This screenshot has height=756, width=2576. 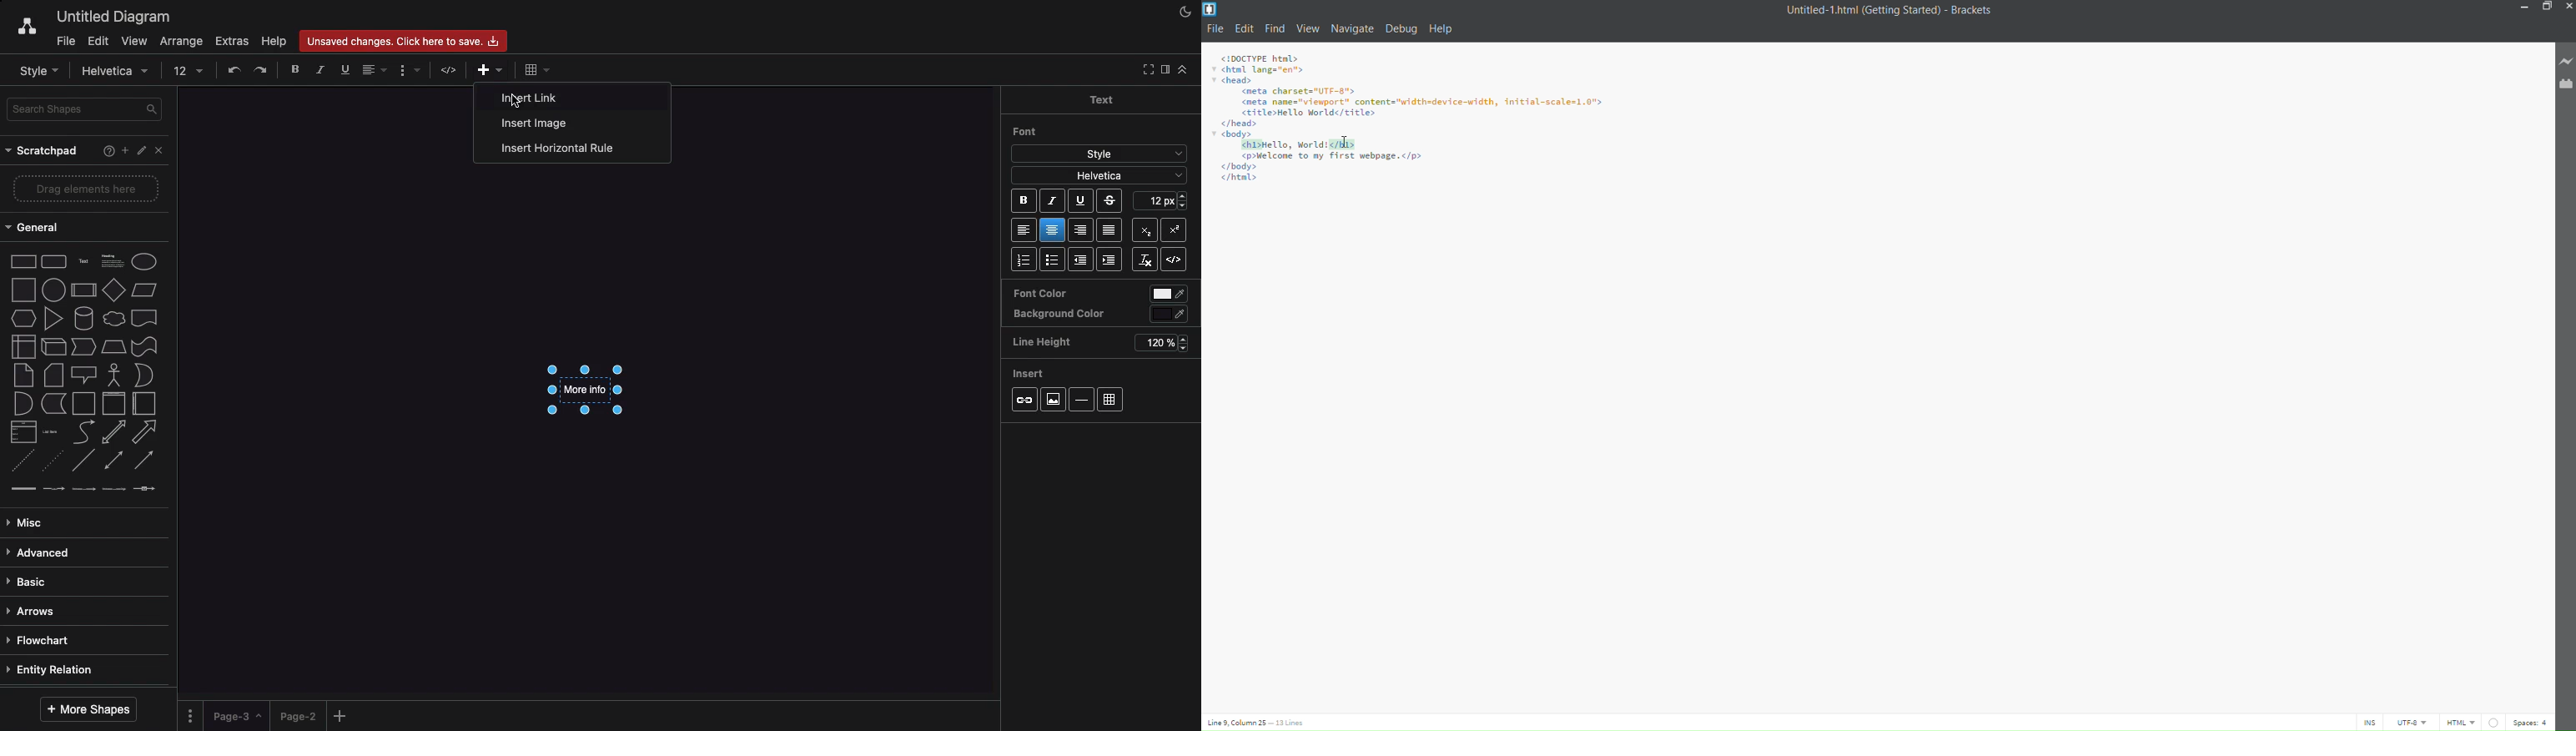 What do you see at coordinates (235, 716) in the screenshot?
I see `Page 3` at bounding box center [235, 716].